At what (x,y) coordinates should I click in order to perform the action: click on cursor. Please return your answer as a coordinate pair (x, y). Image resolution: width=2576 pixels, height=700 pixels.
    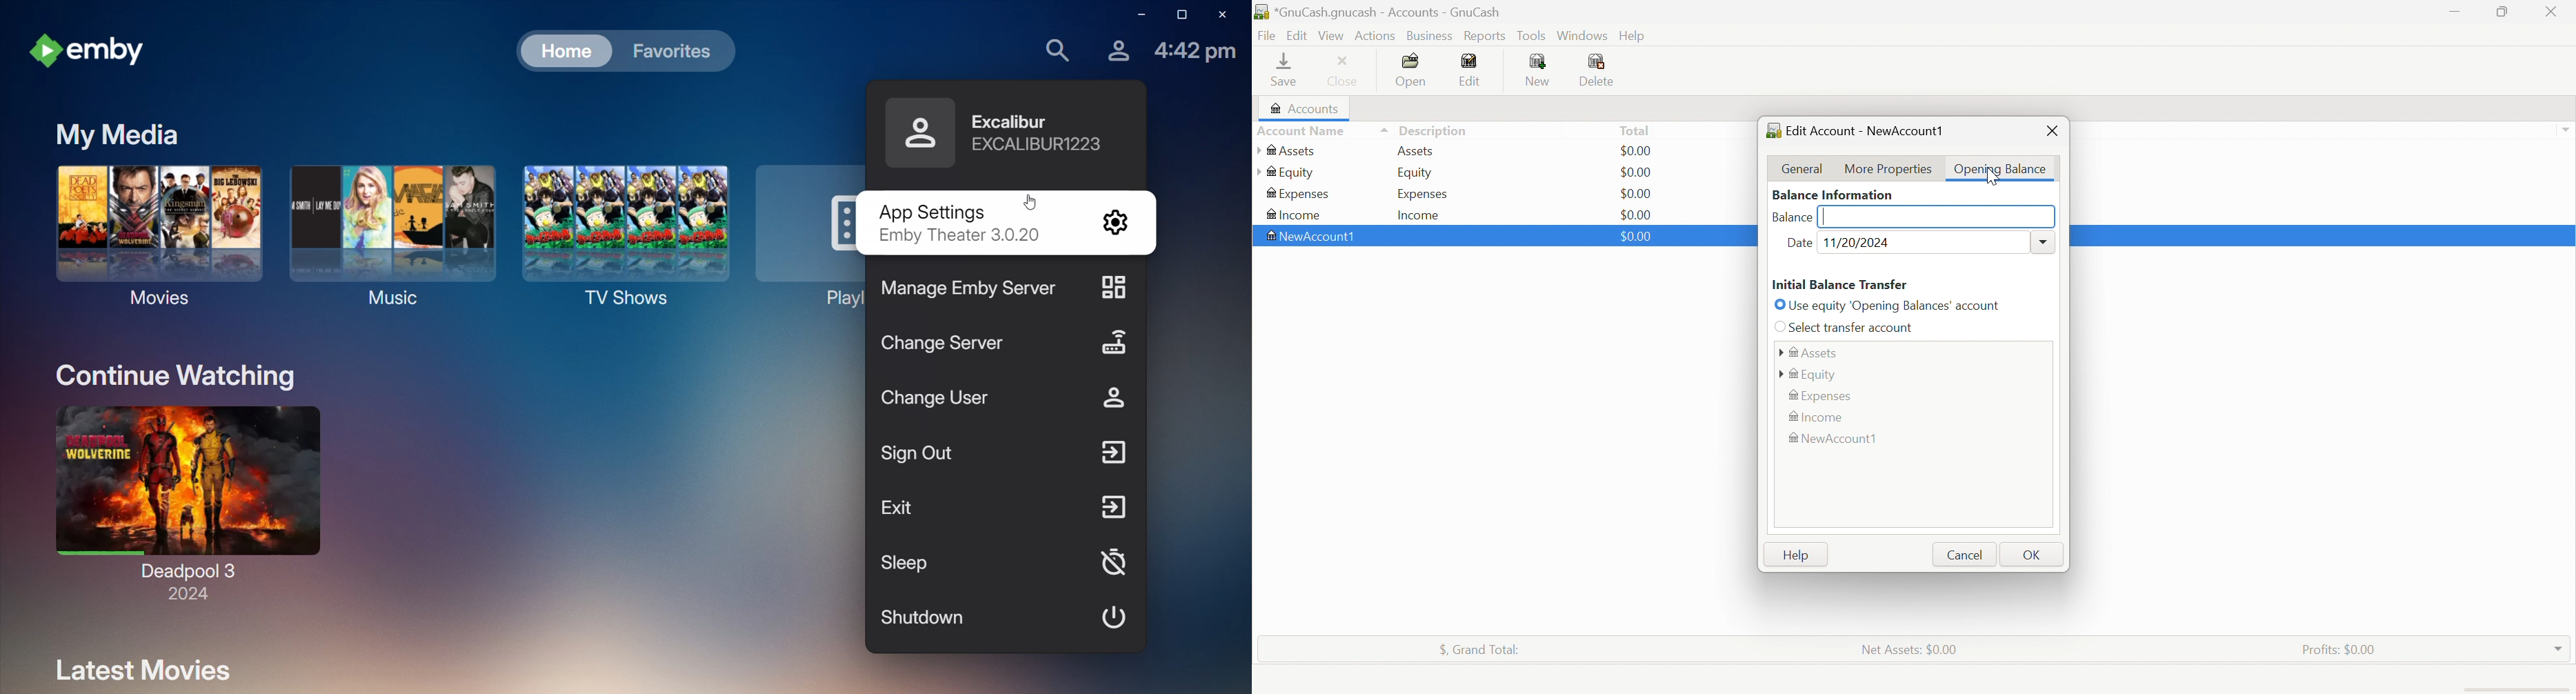
    Looking at the image, I should click on (1025, 199).